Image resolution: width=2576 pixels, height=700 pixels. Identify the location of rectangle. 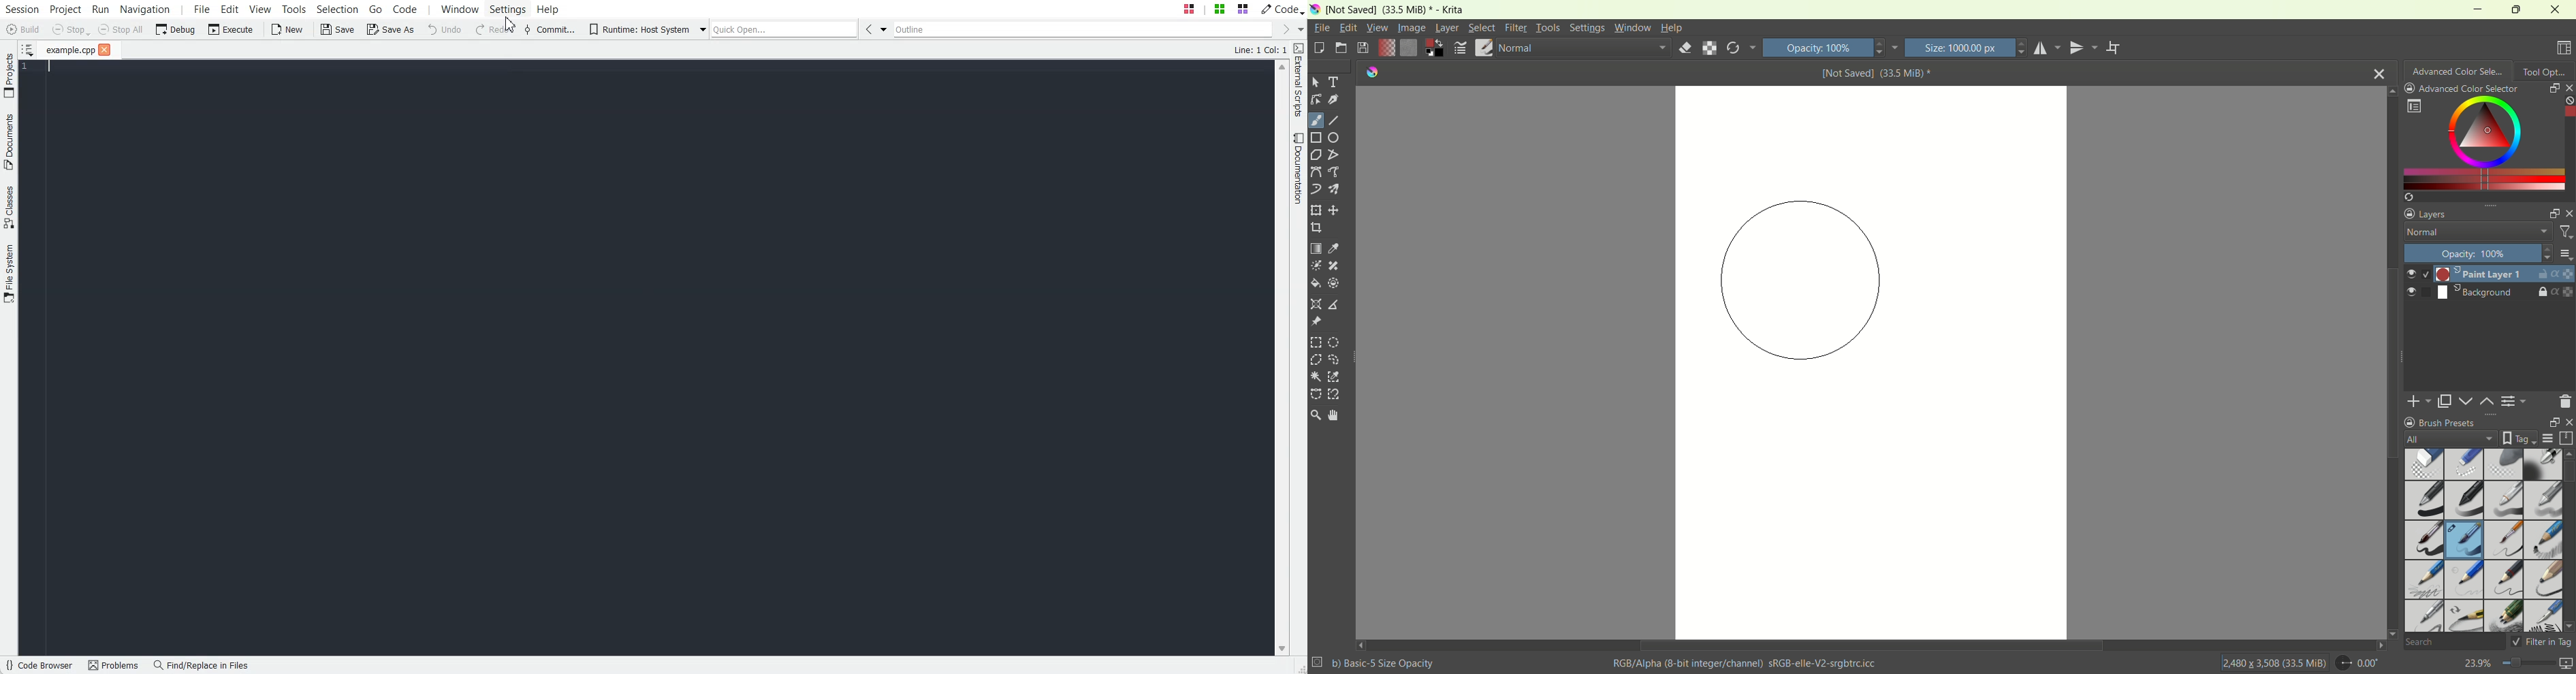
(1317, 139).